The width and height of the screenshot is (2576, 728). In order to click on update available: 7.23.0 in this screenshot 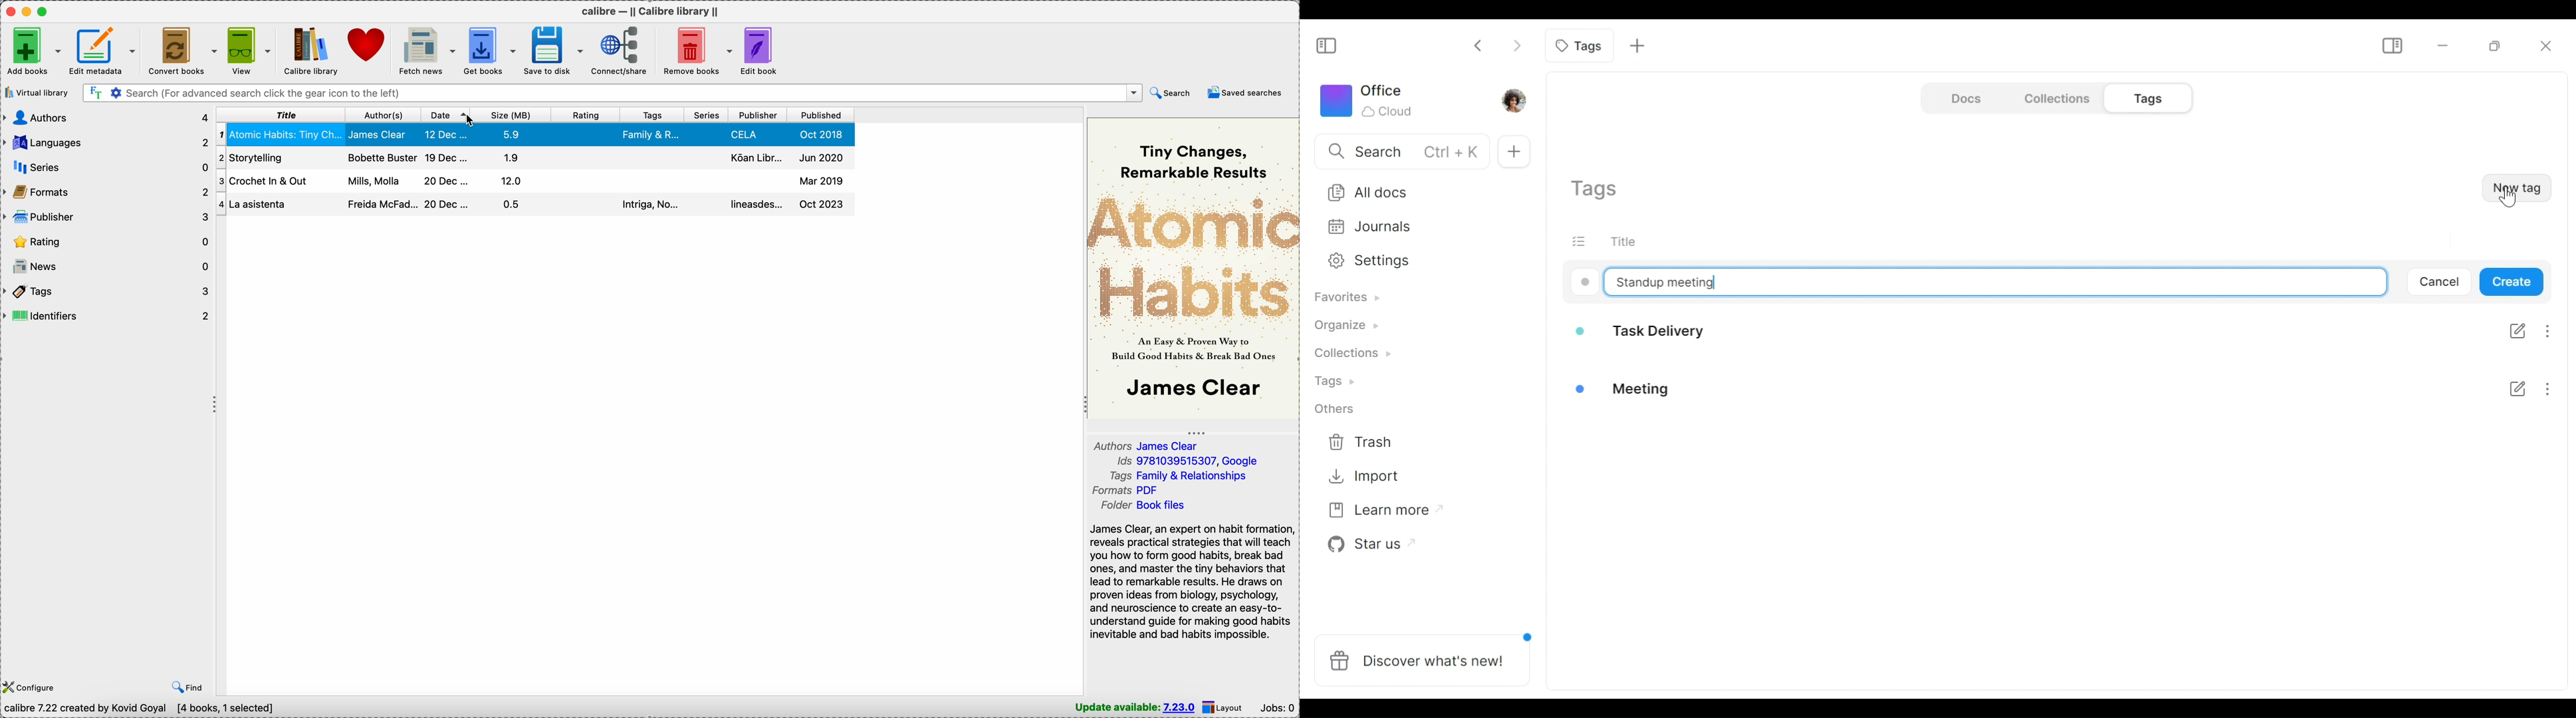, I will do `click(1135, 707)`.